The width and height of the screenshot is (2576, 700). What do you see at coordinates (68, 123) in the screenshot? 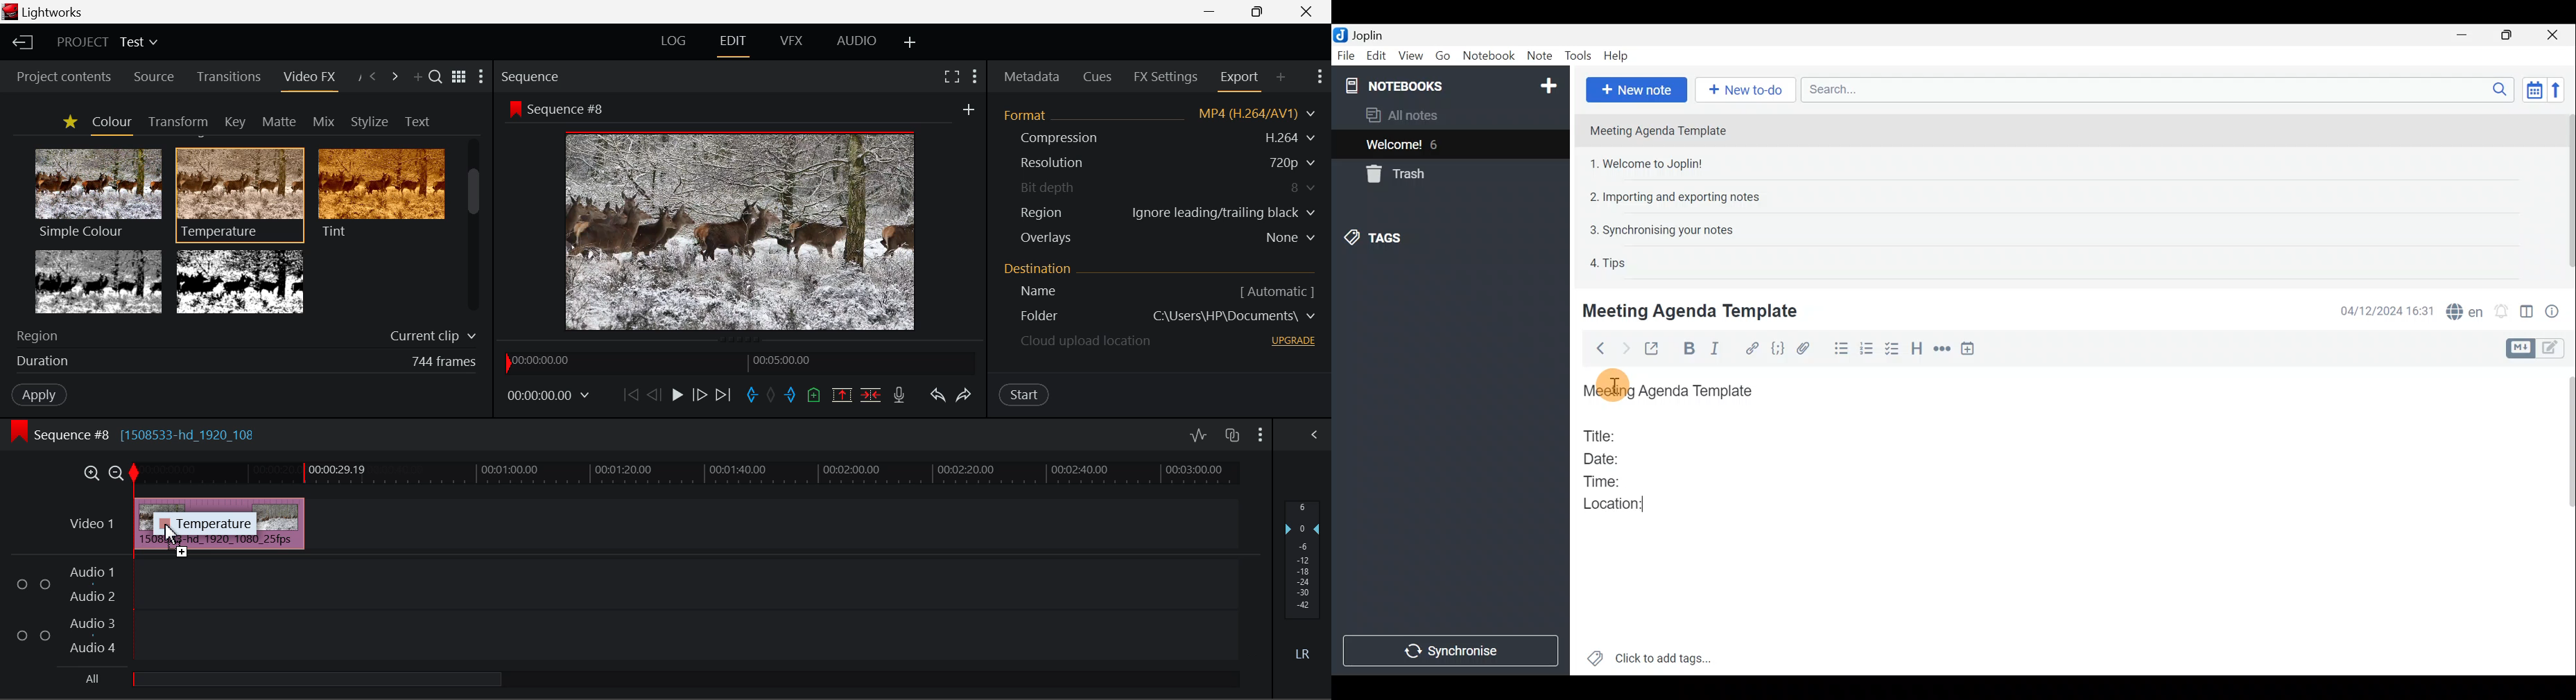
I see `Favorites` at bounding box center [68, 123].